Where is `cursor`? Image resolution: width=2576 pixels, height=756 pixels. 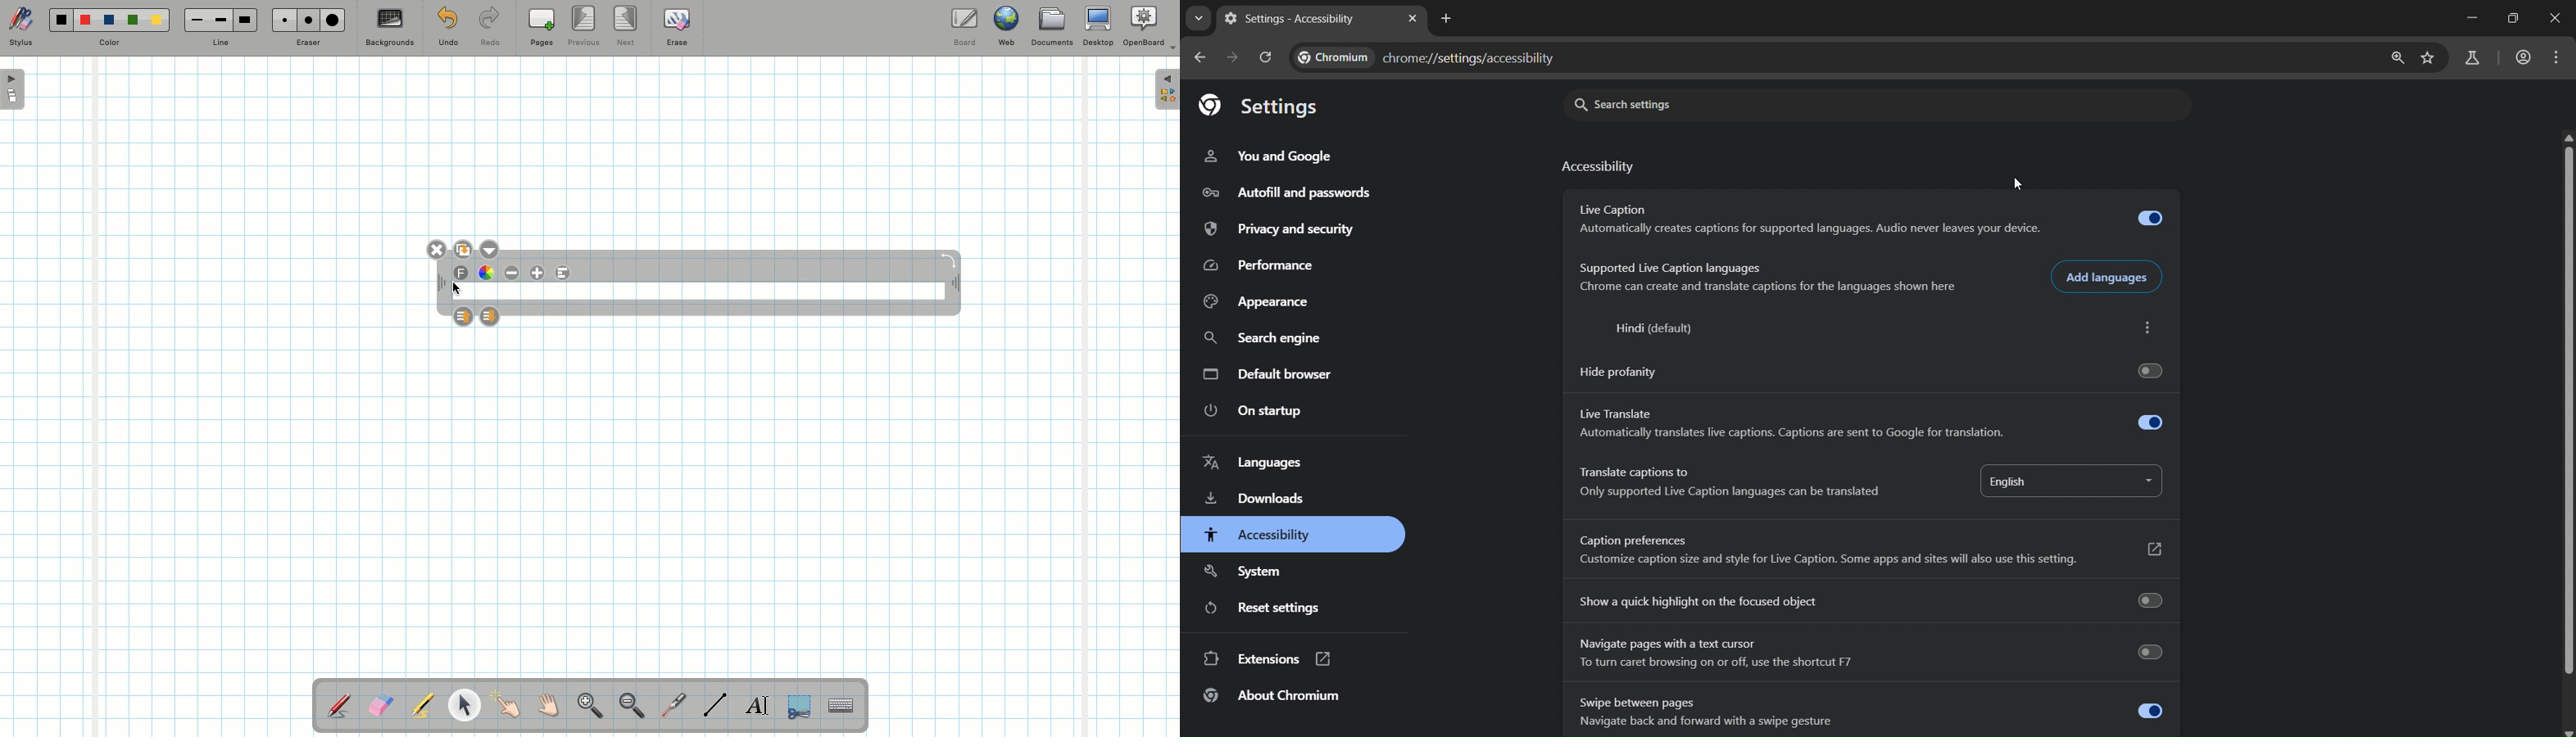 cursor is located at coordinates (2018, 182).